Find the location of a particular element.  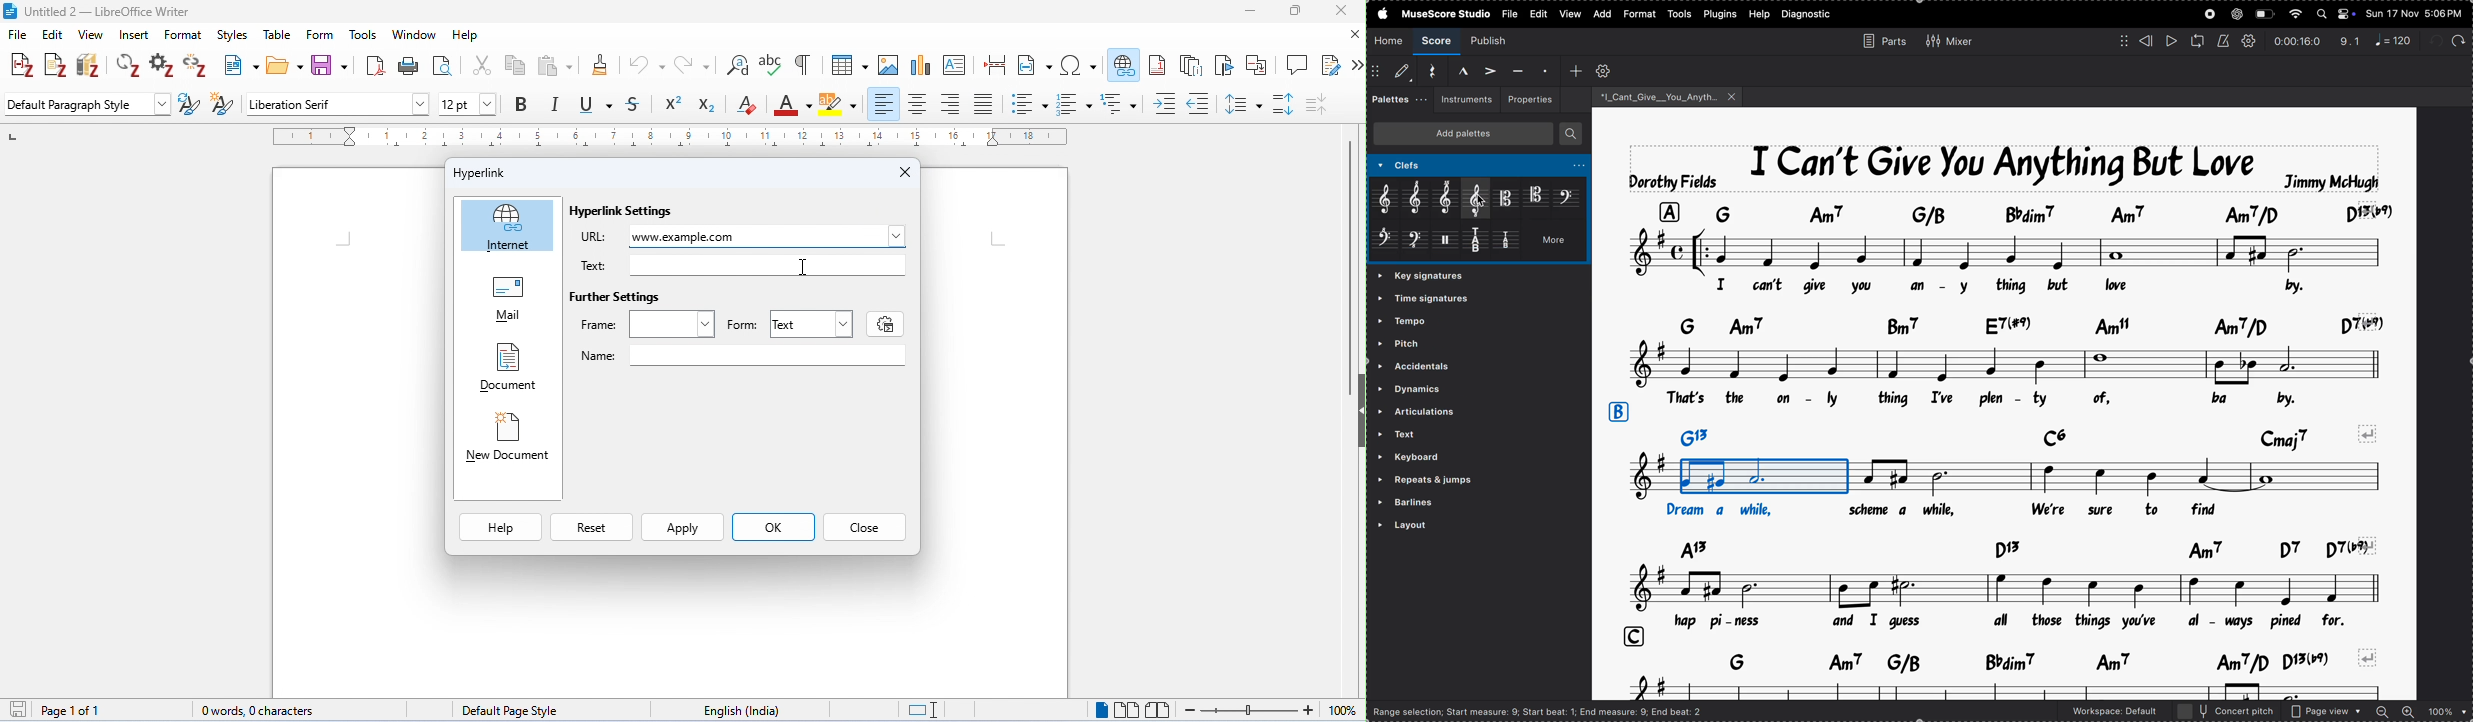

bold is located at coordinates (522, 104).